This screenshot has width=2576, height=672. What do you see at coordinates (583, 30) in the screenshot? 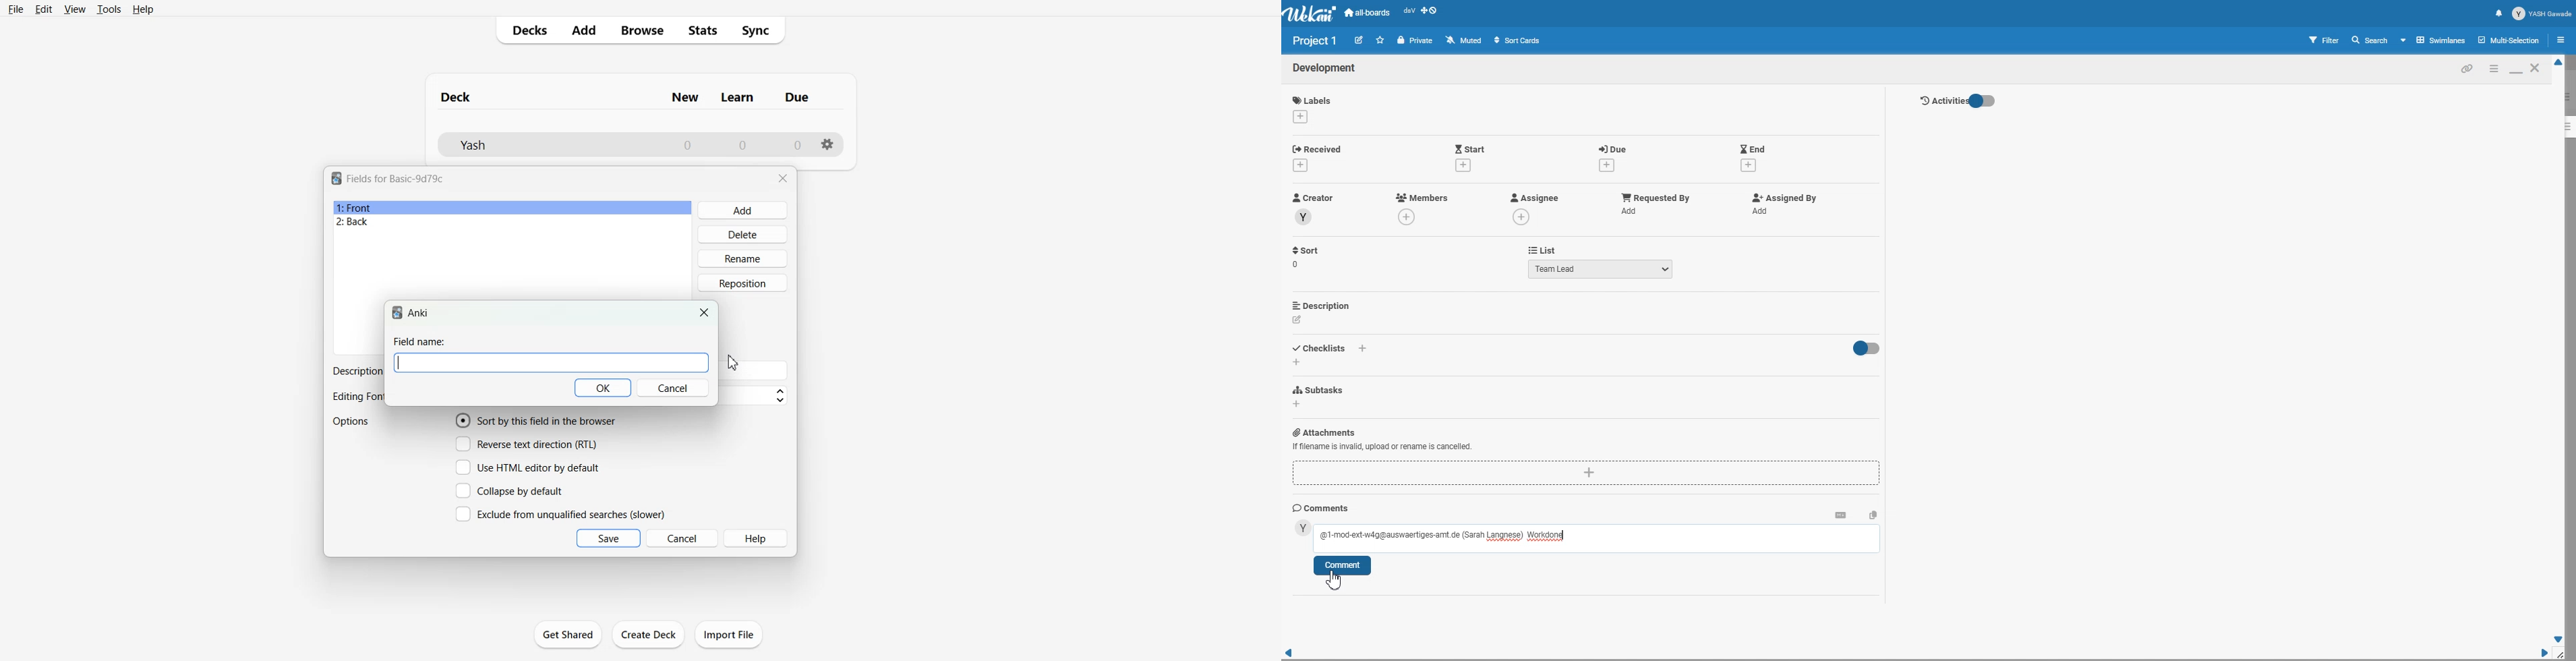
I see `Add` at bounding box center [583, 30].